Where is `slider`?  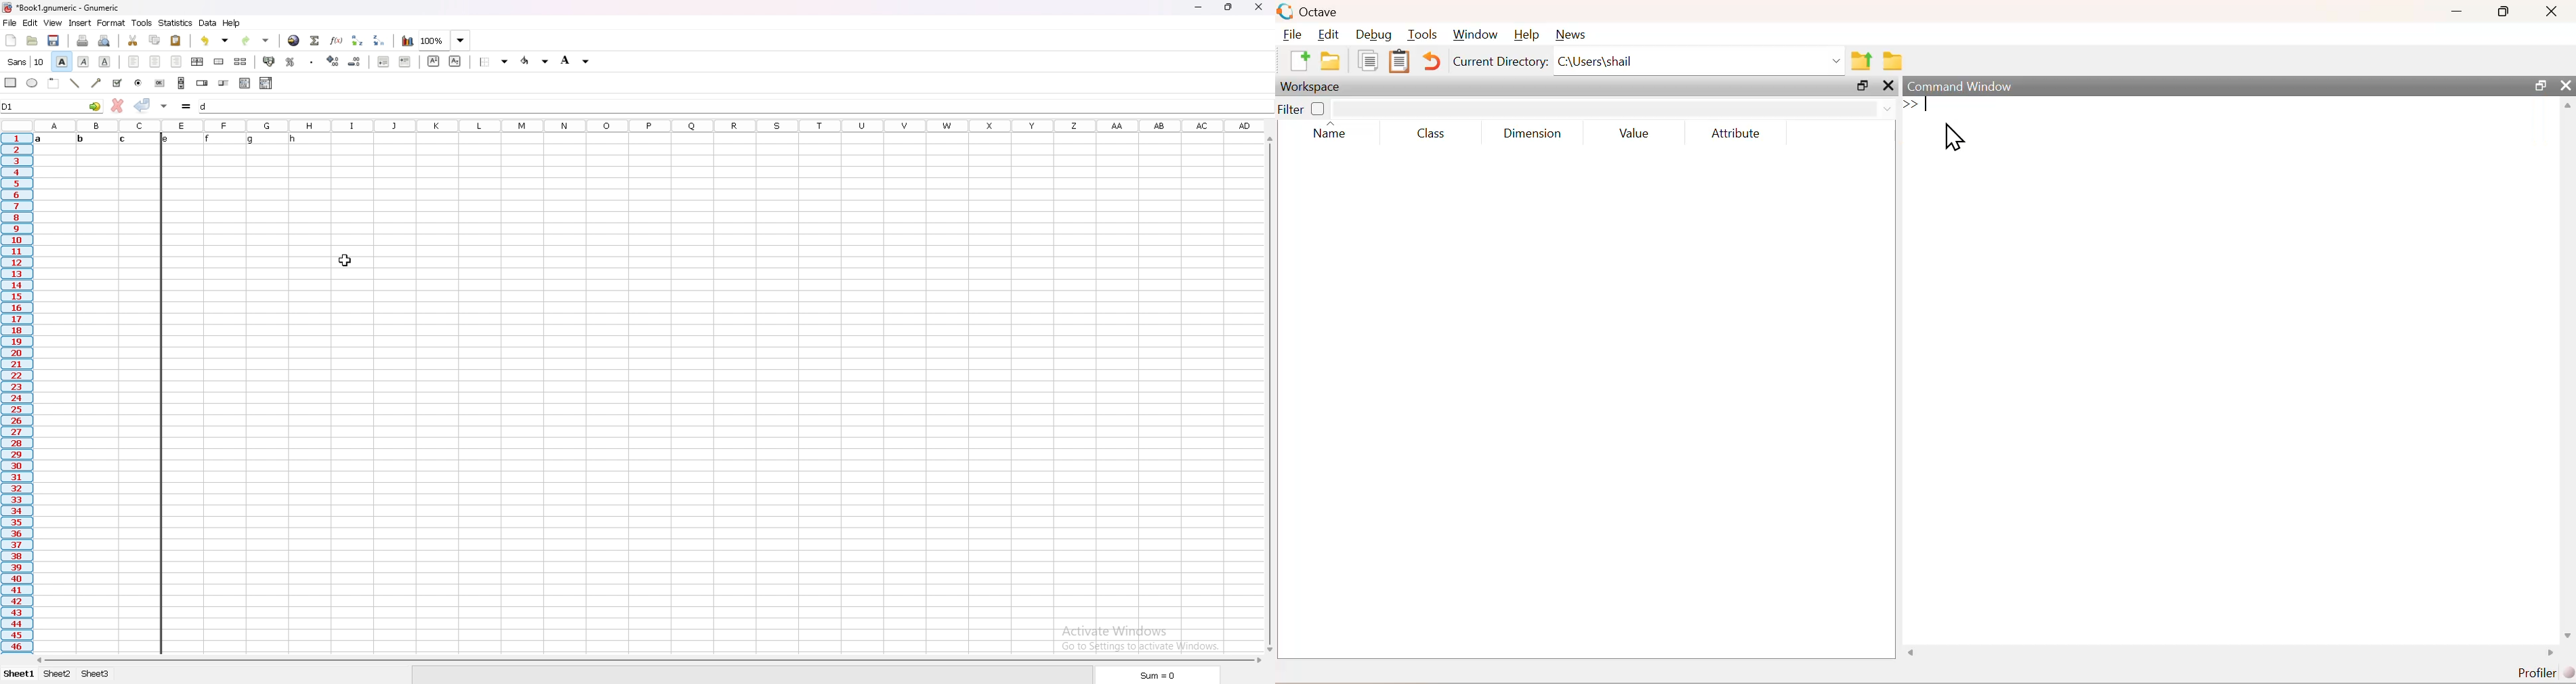 slider is located at coordinates (225, 84).